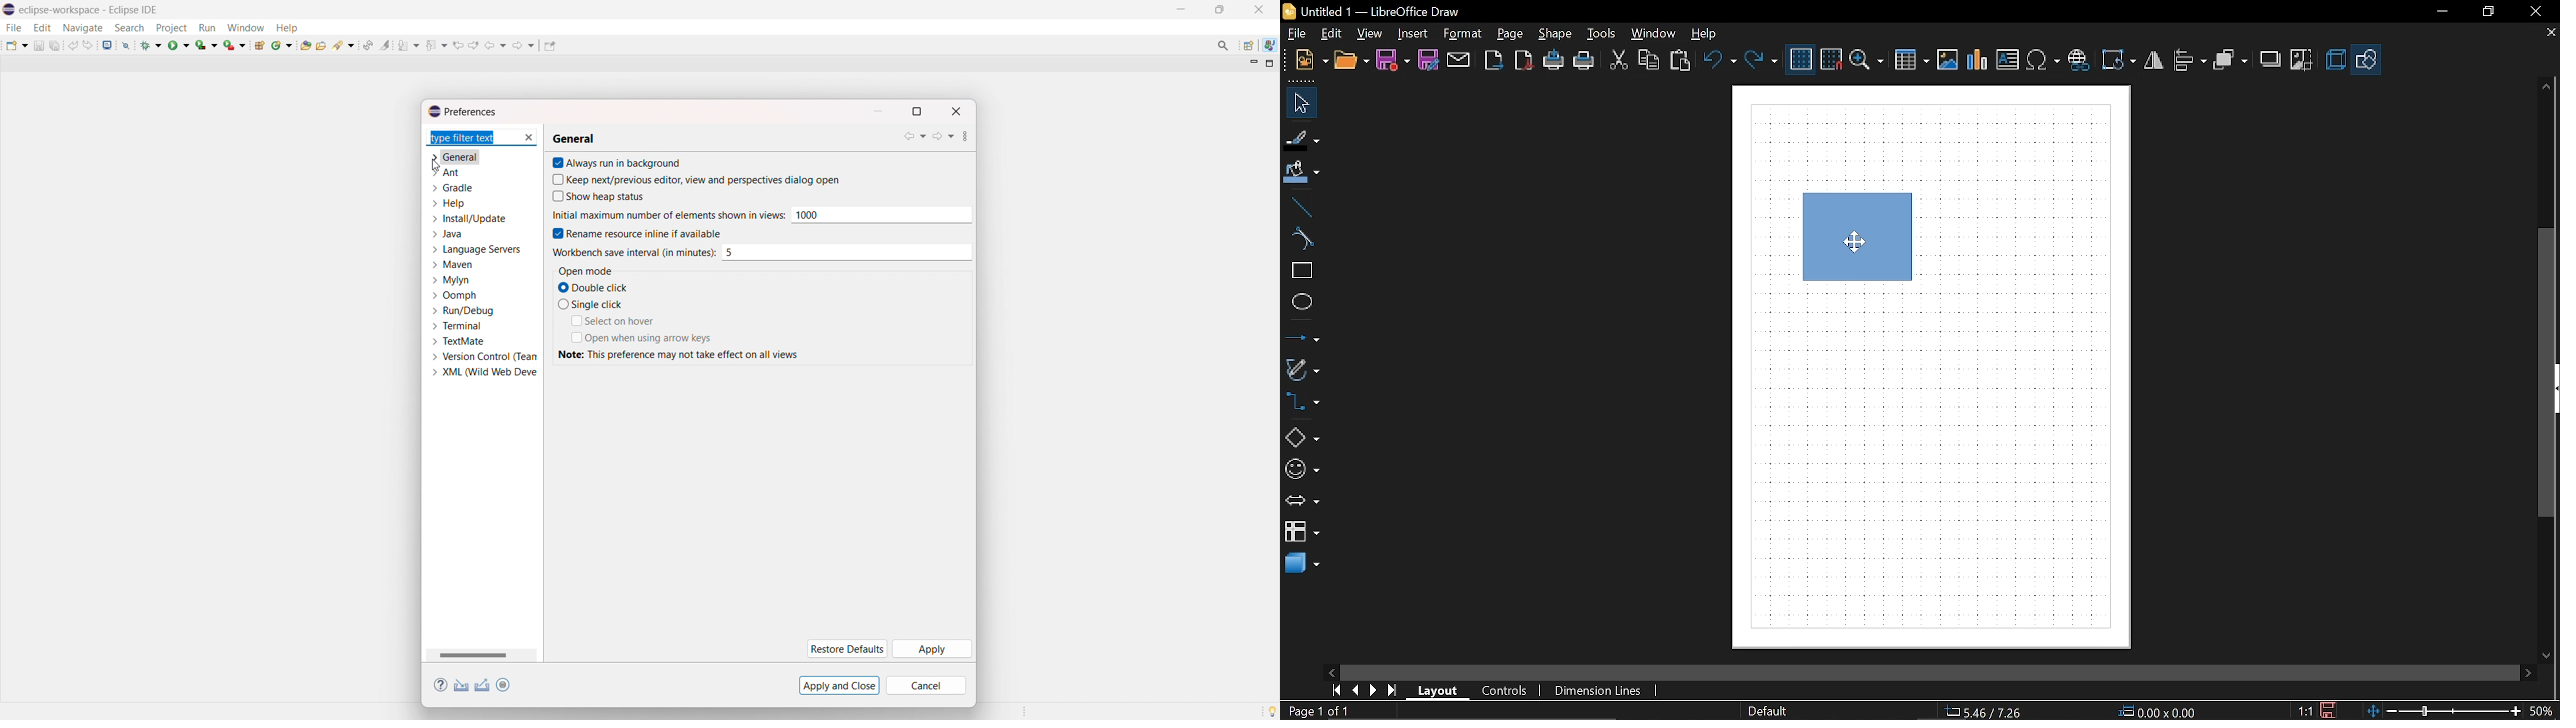  I want to click on Flowchart, so click(1302, 531).